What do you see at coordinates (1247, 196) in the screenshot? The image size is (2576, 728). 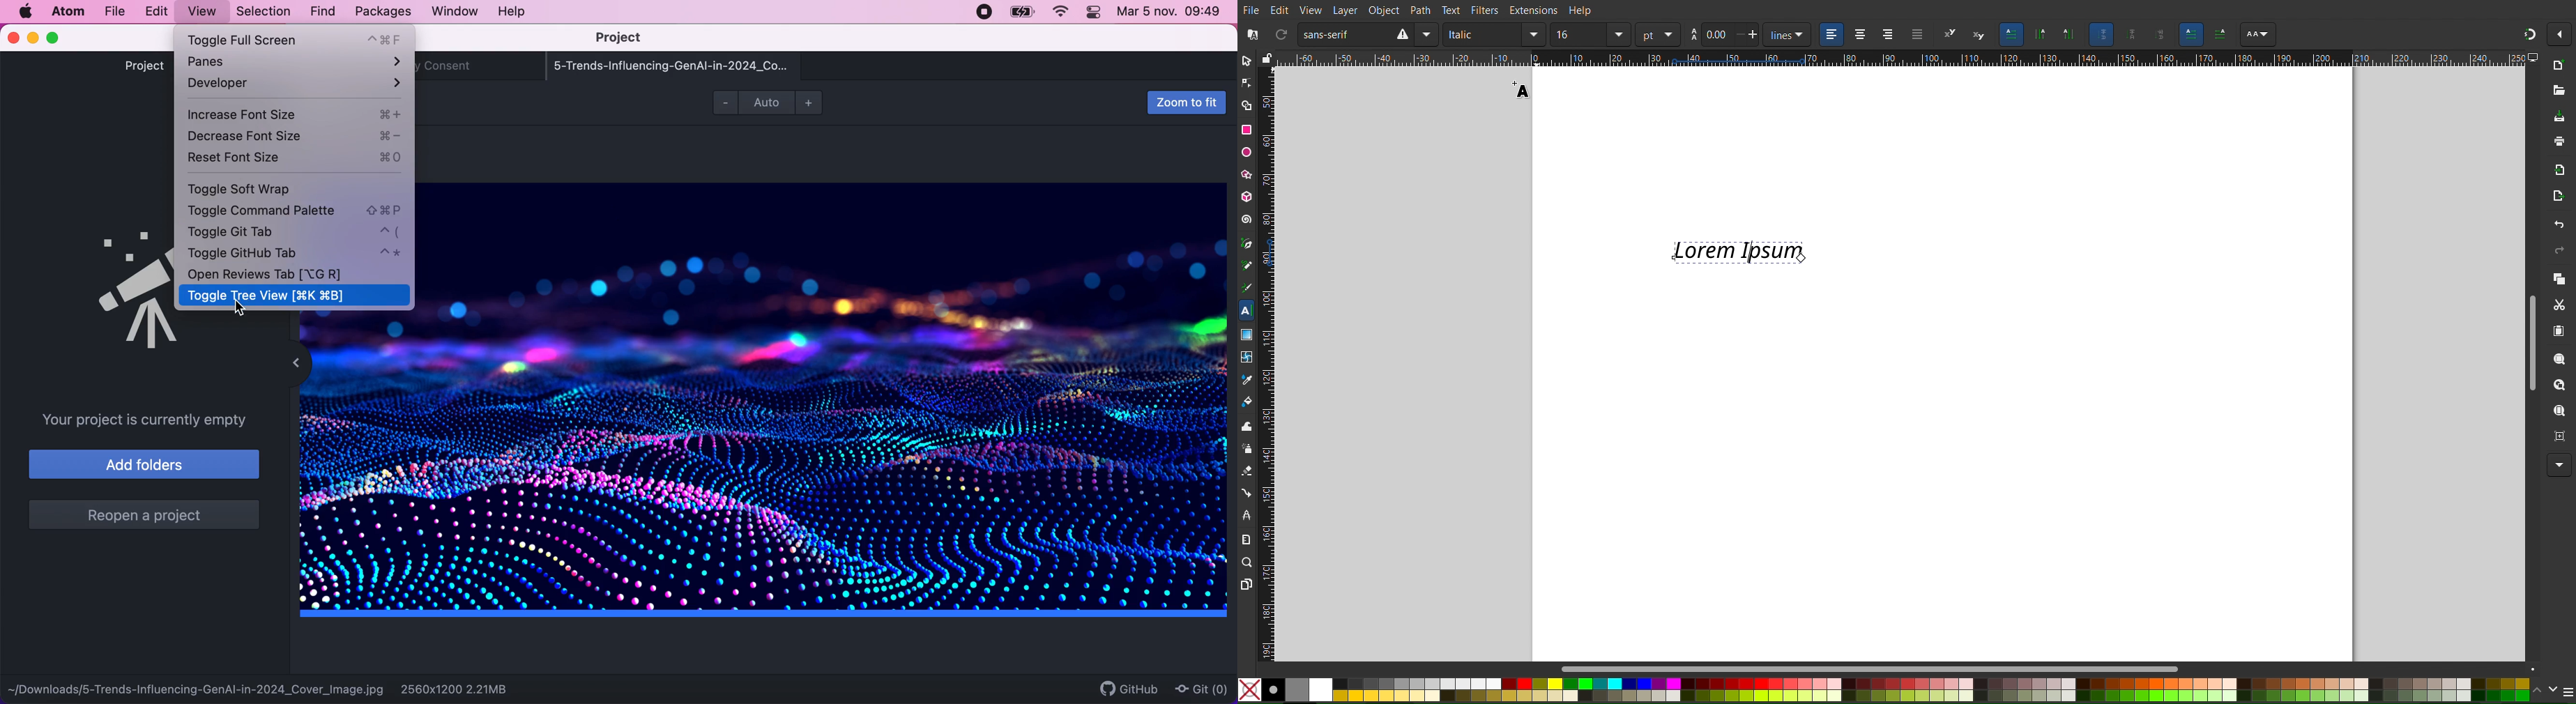 I see `3D Box Tool` at bounding box center [1247, 196].